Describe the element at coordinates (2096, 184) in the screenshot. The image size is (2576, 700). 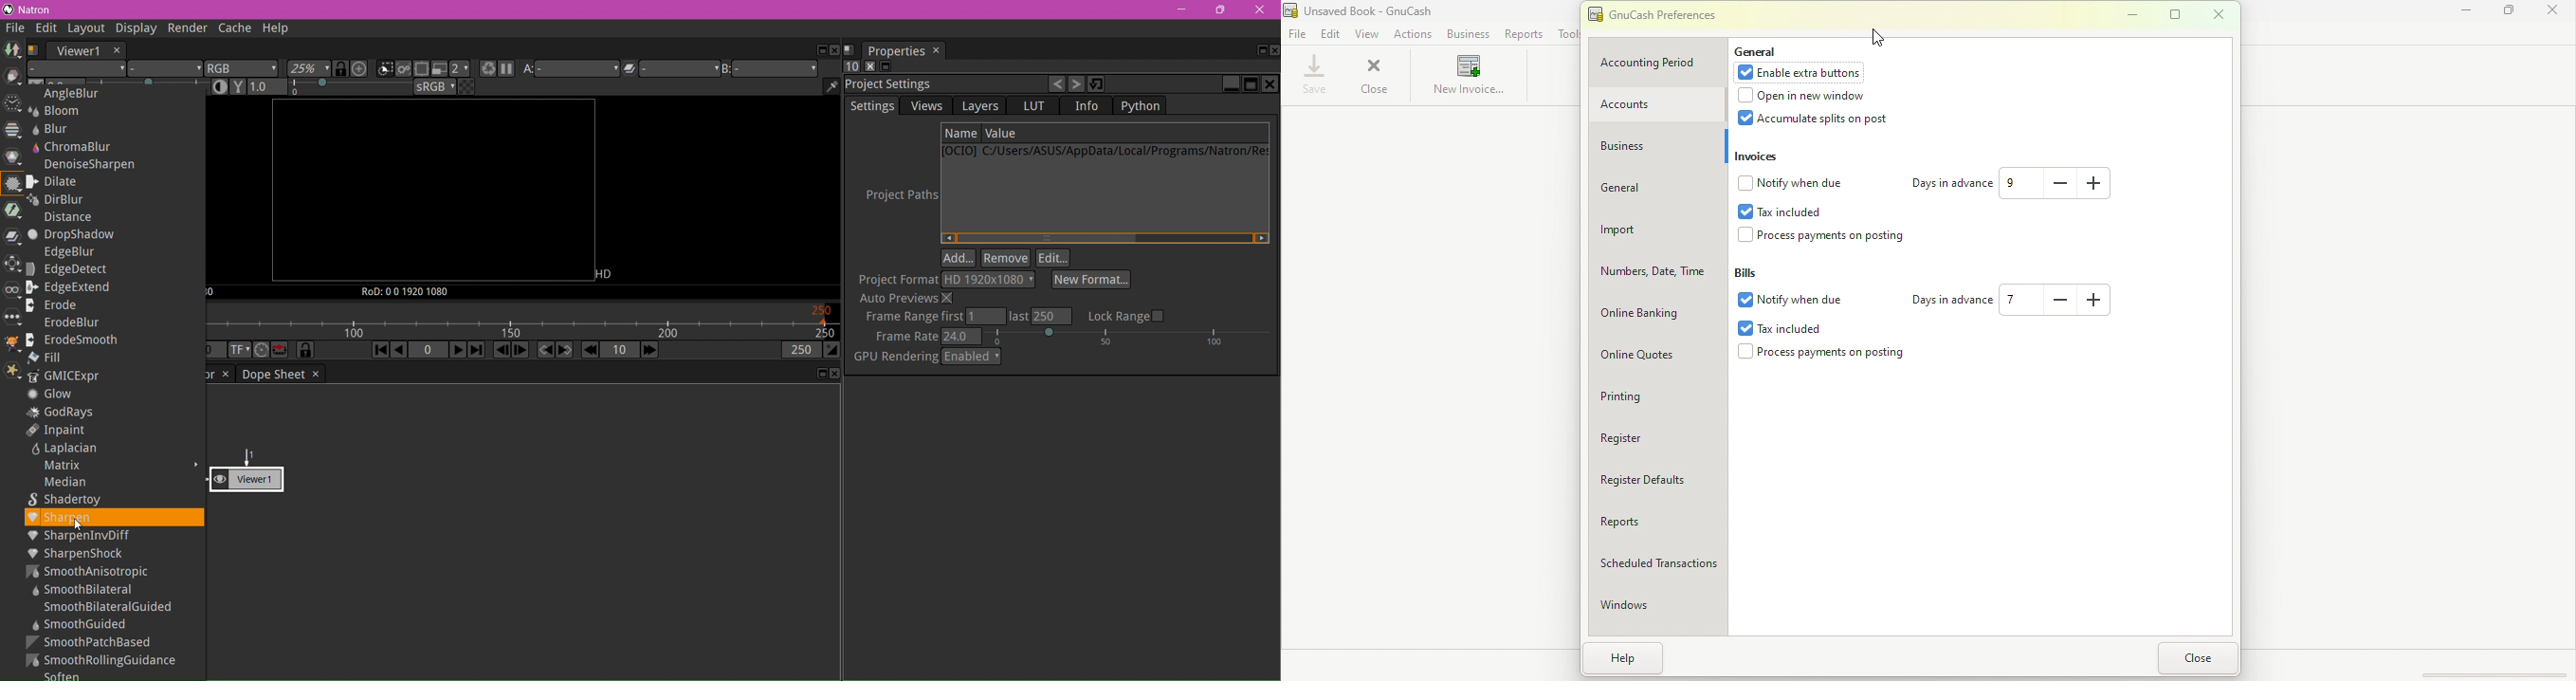
I see `Increase` at that location.